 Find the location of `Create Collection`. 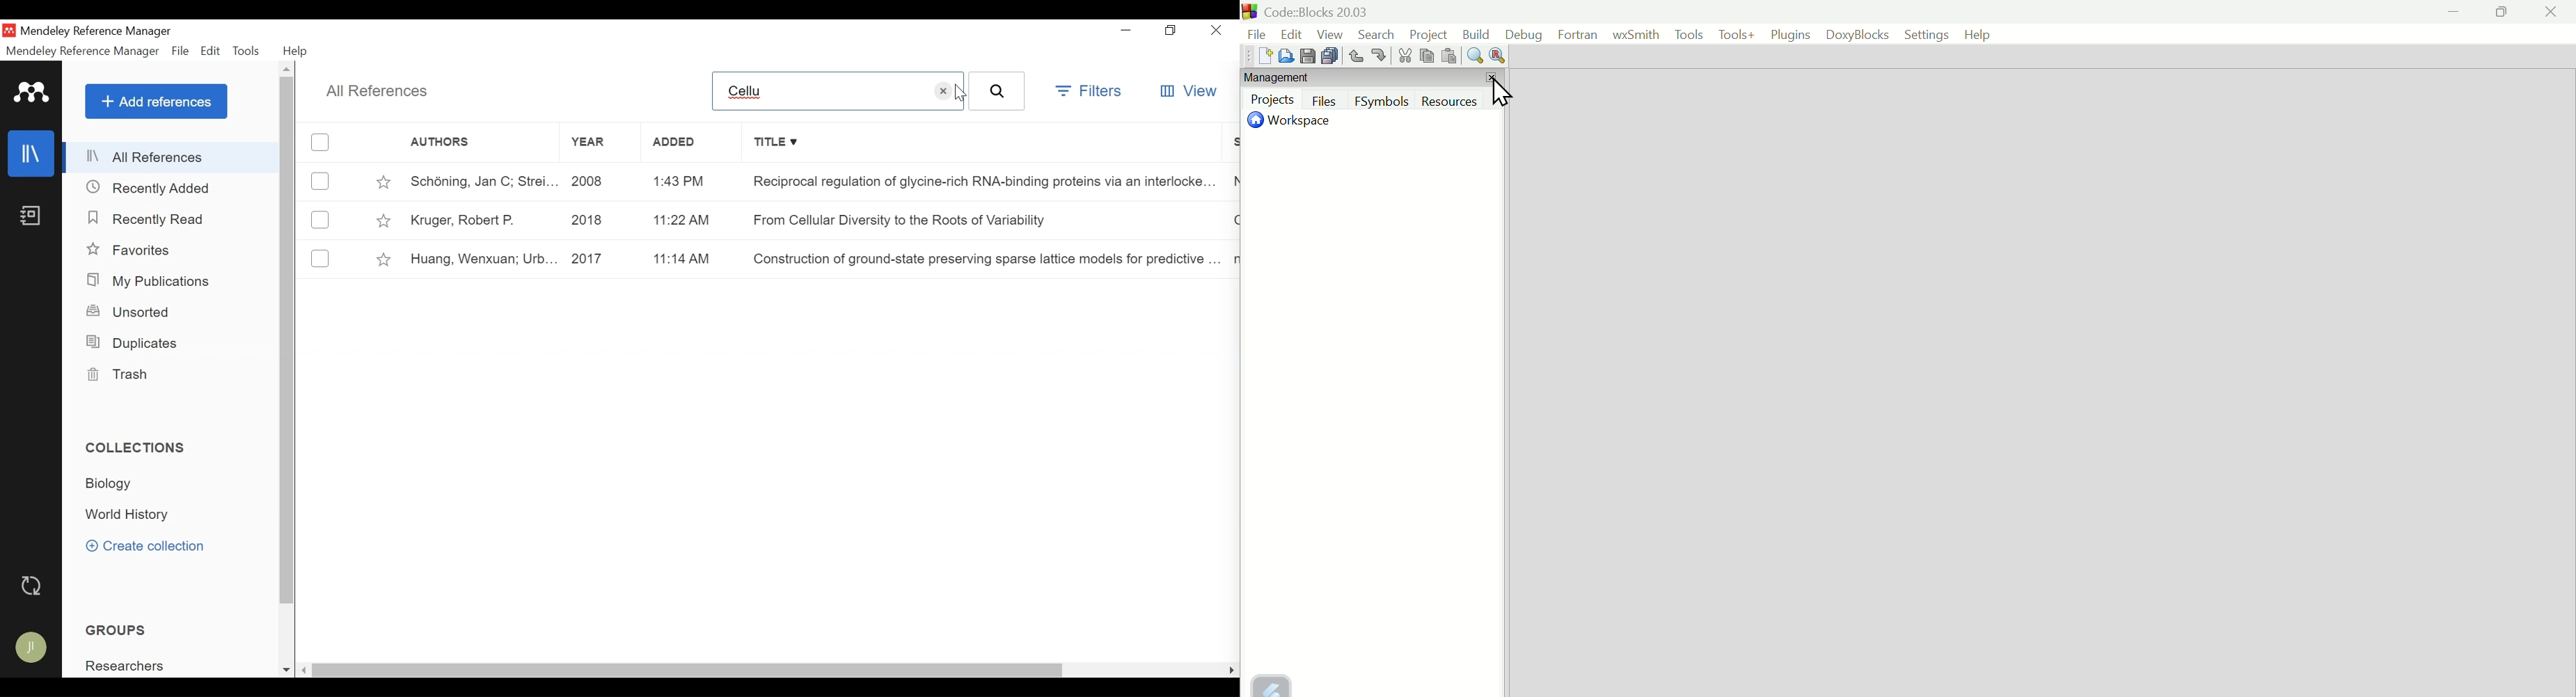

Create Collection is located at coordinates (145, 547).